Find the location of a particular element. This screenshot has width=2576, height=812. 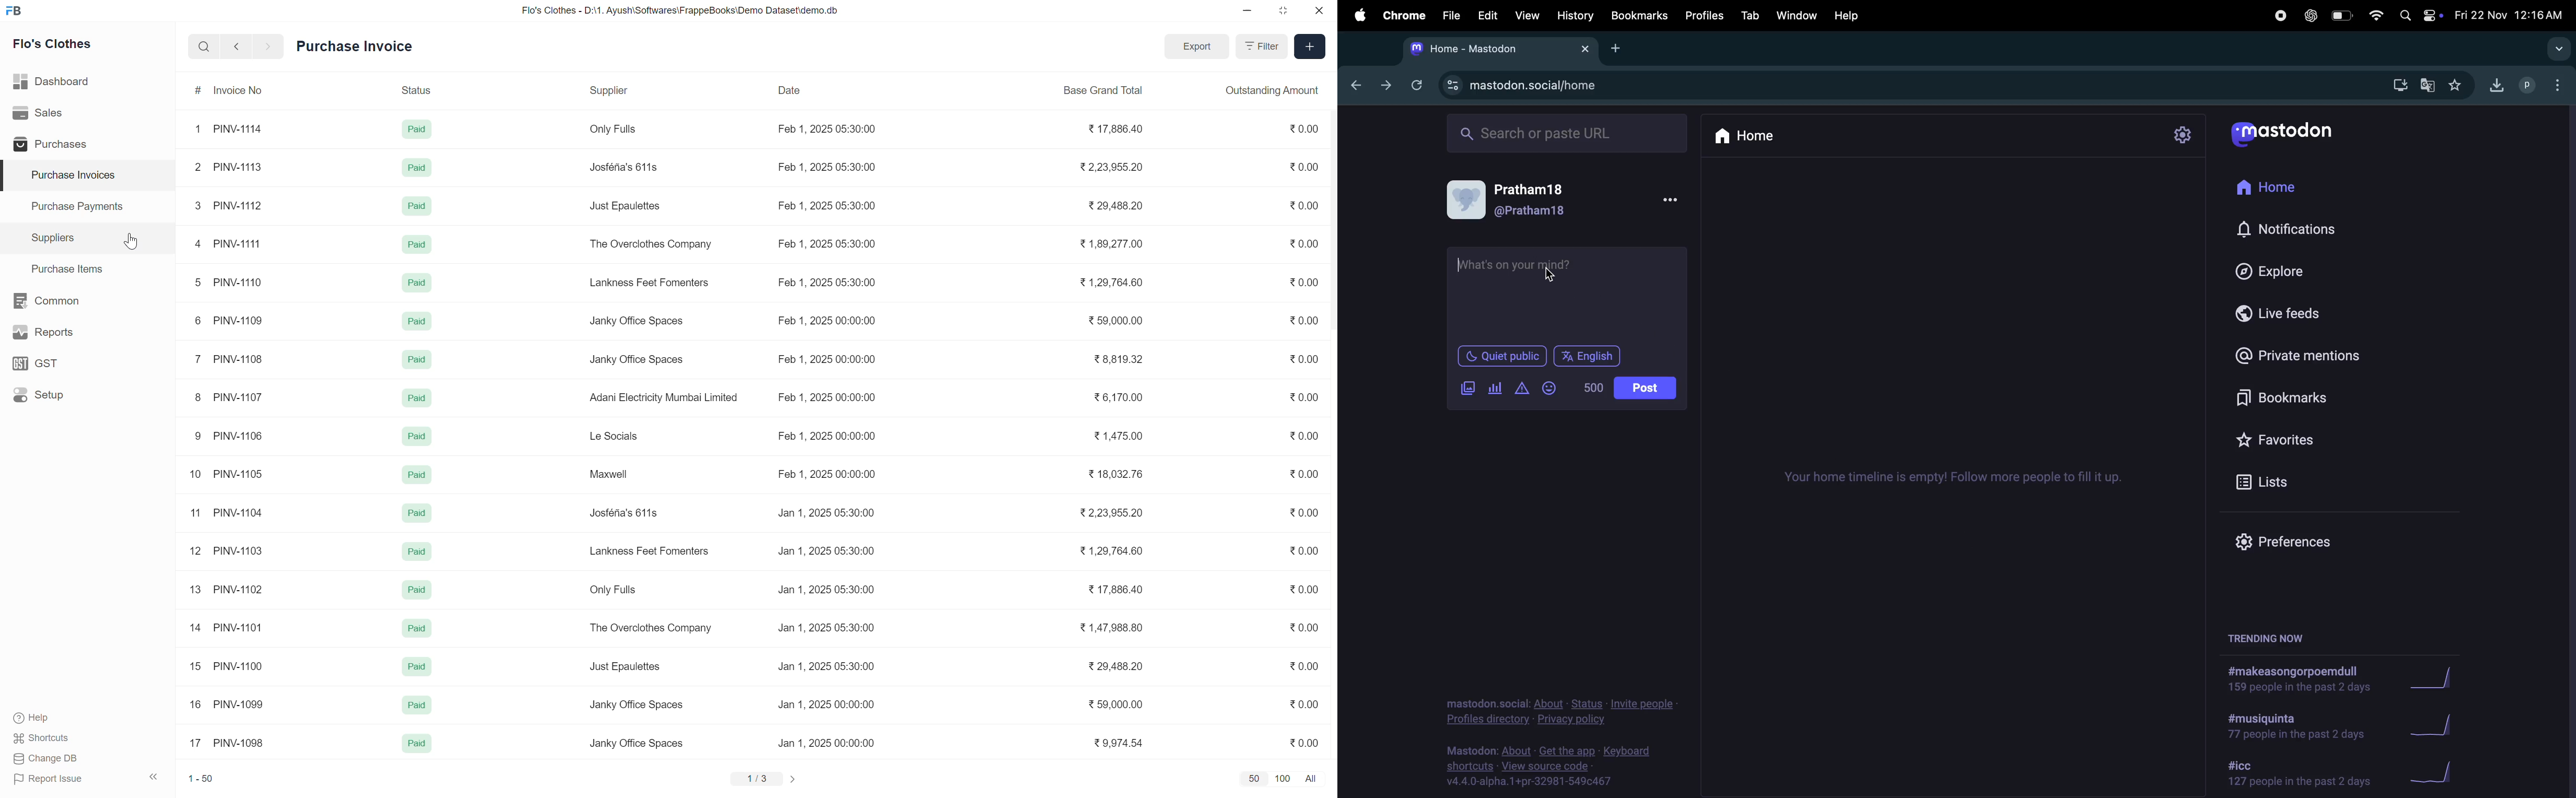

notifications is located at coordinates (2294, 228).